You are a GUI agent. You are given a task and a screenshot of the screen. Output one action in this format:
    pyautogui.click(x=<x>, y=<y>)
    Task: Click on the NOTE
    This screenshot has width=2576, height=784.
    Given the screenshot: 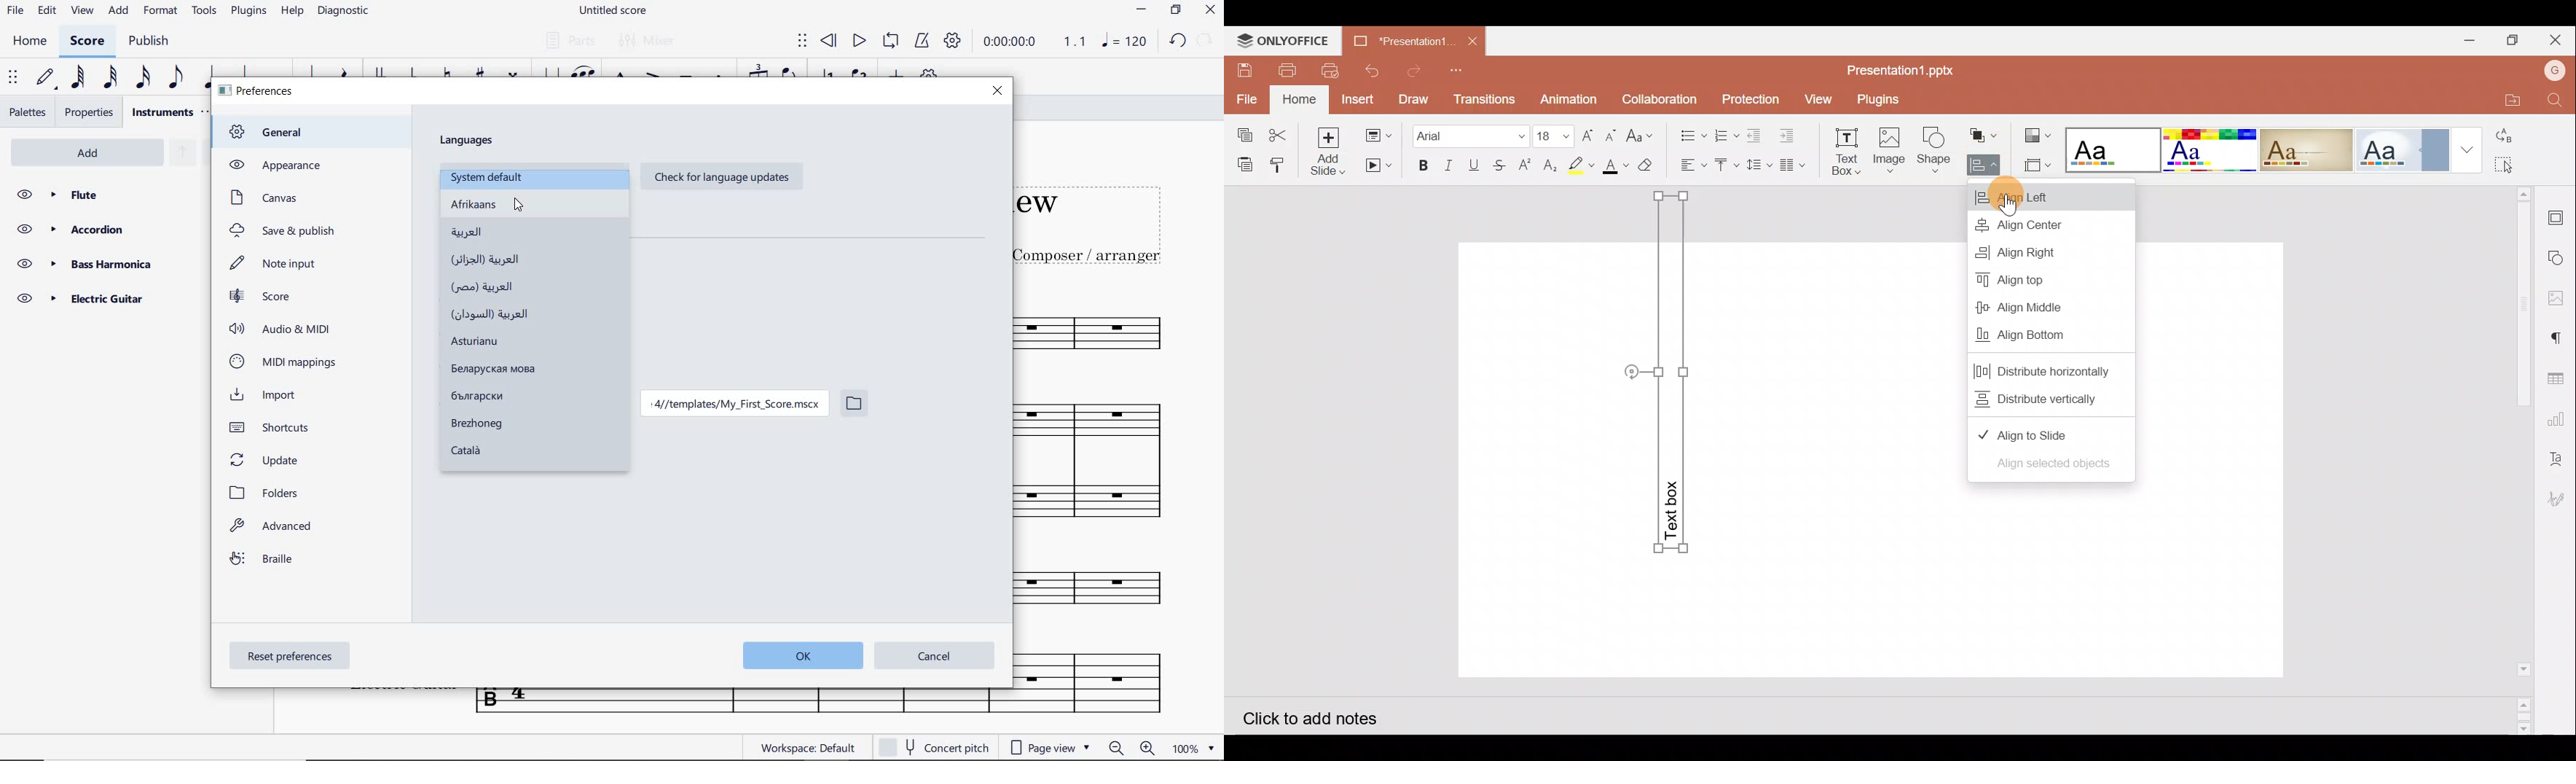 What is the action you would take?
    pyautogui.click(x=1125, y=43)
    